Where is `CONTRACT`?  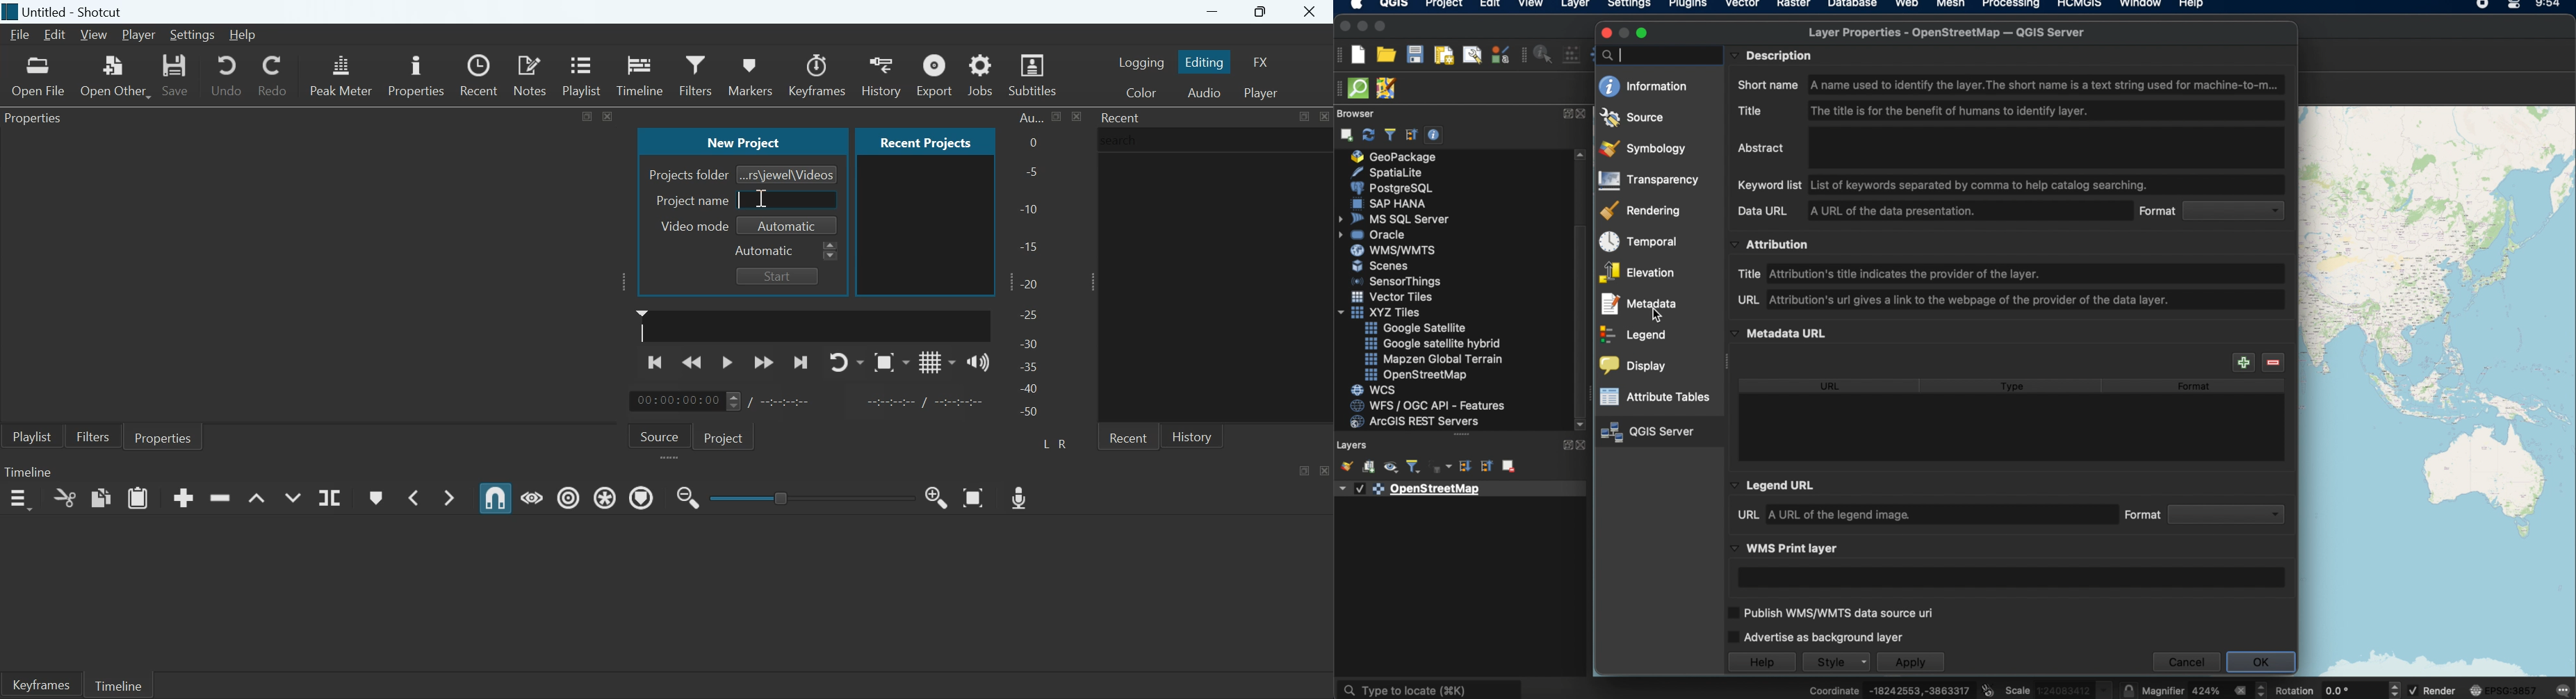
CONTRACT is located at coordinates (1582, 115).